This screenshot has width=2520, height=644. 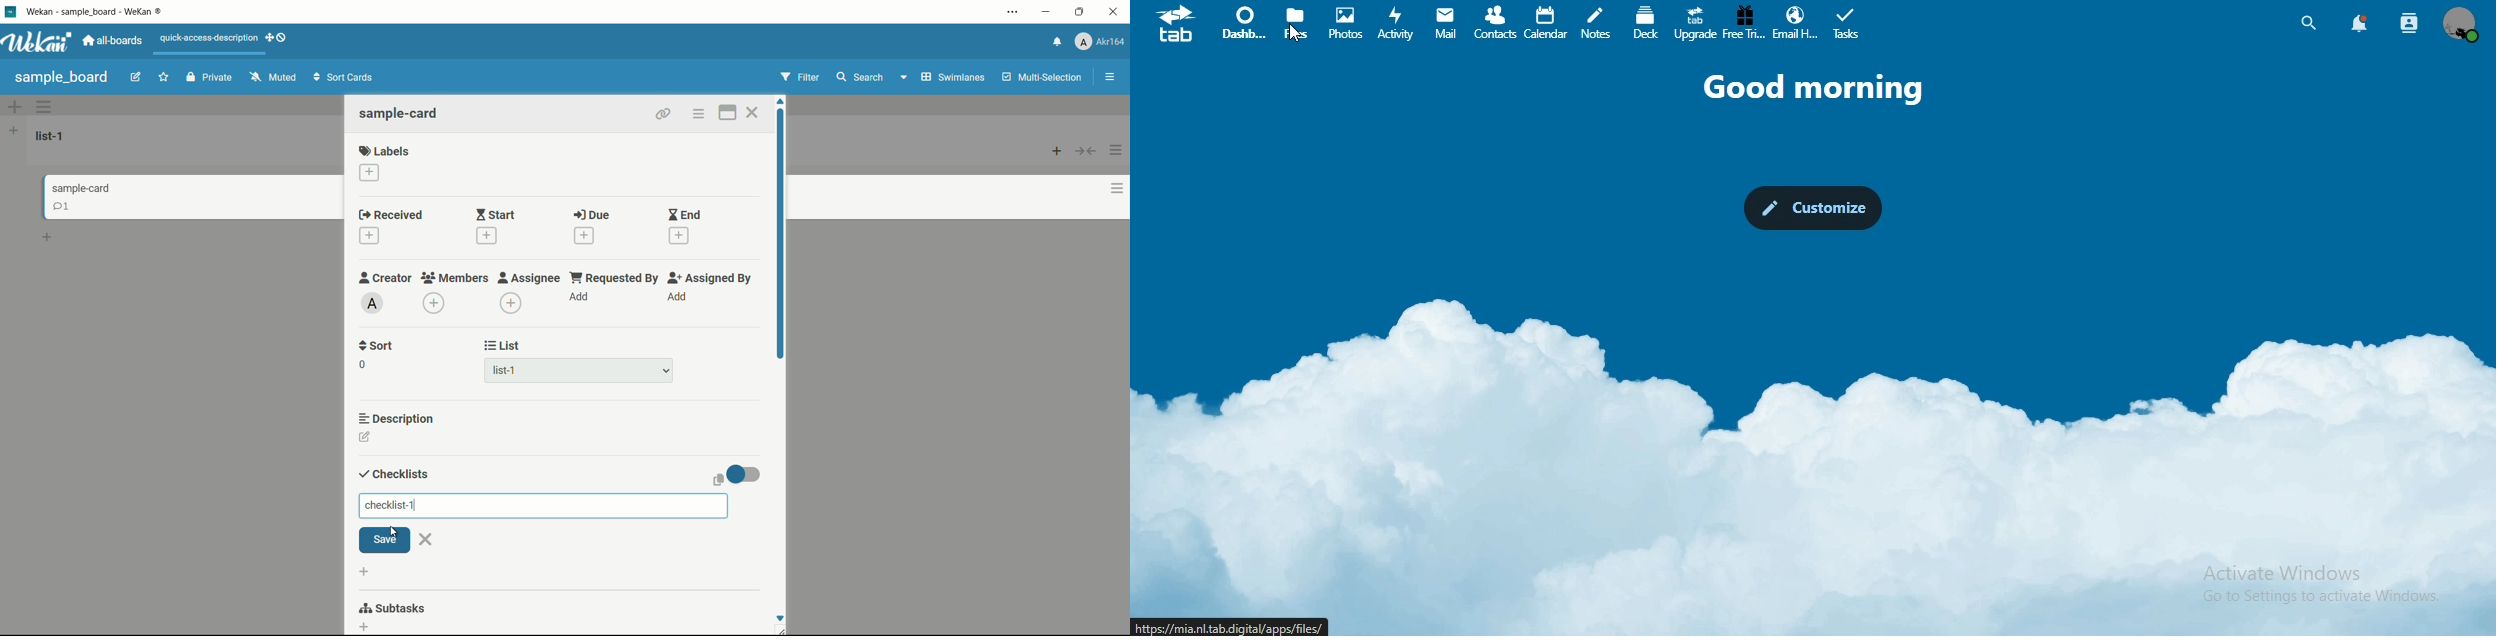 What do you see at coordinates (1647, 22) in the screenshot?
I see `deck` at bounding box center [1647, 22].